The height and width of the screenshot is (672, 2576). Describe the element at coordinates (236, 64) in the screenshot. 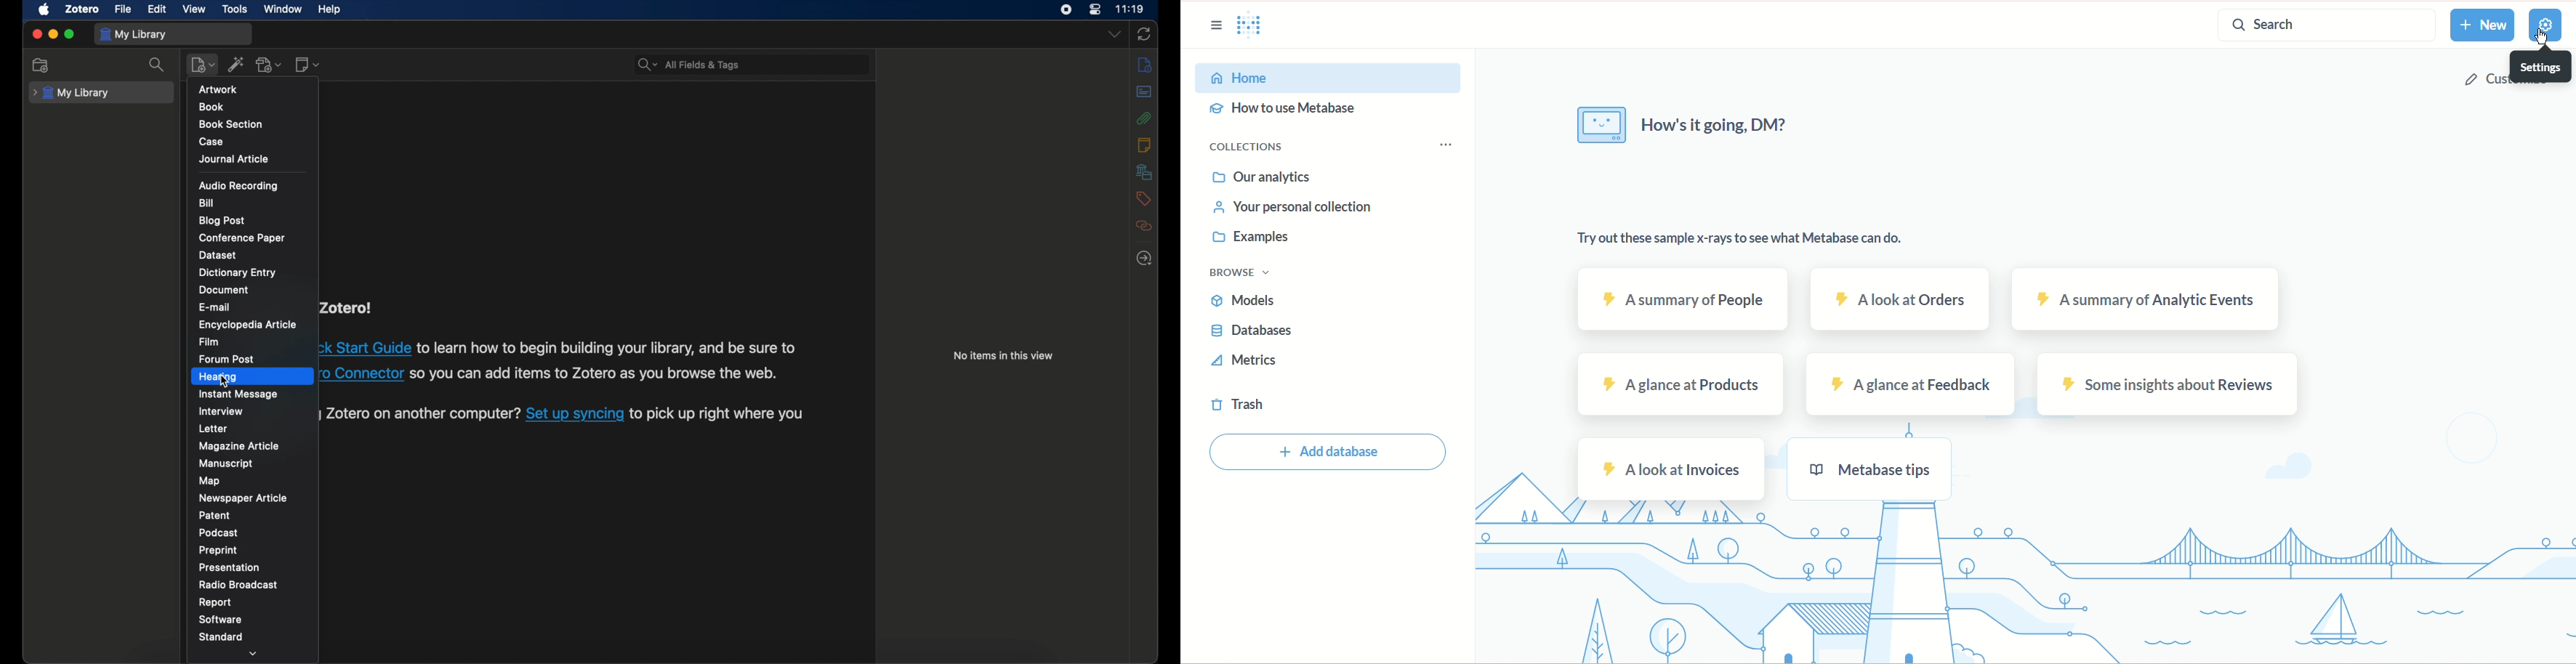

I see `add item by identifier` at that location.